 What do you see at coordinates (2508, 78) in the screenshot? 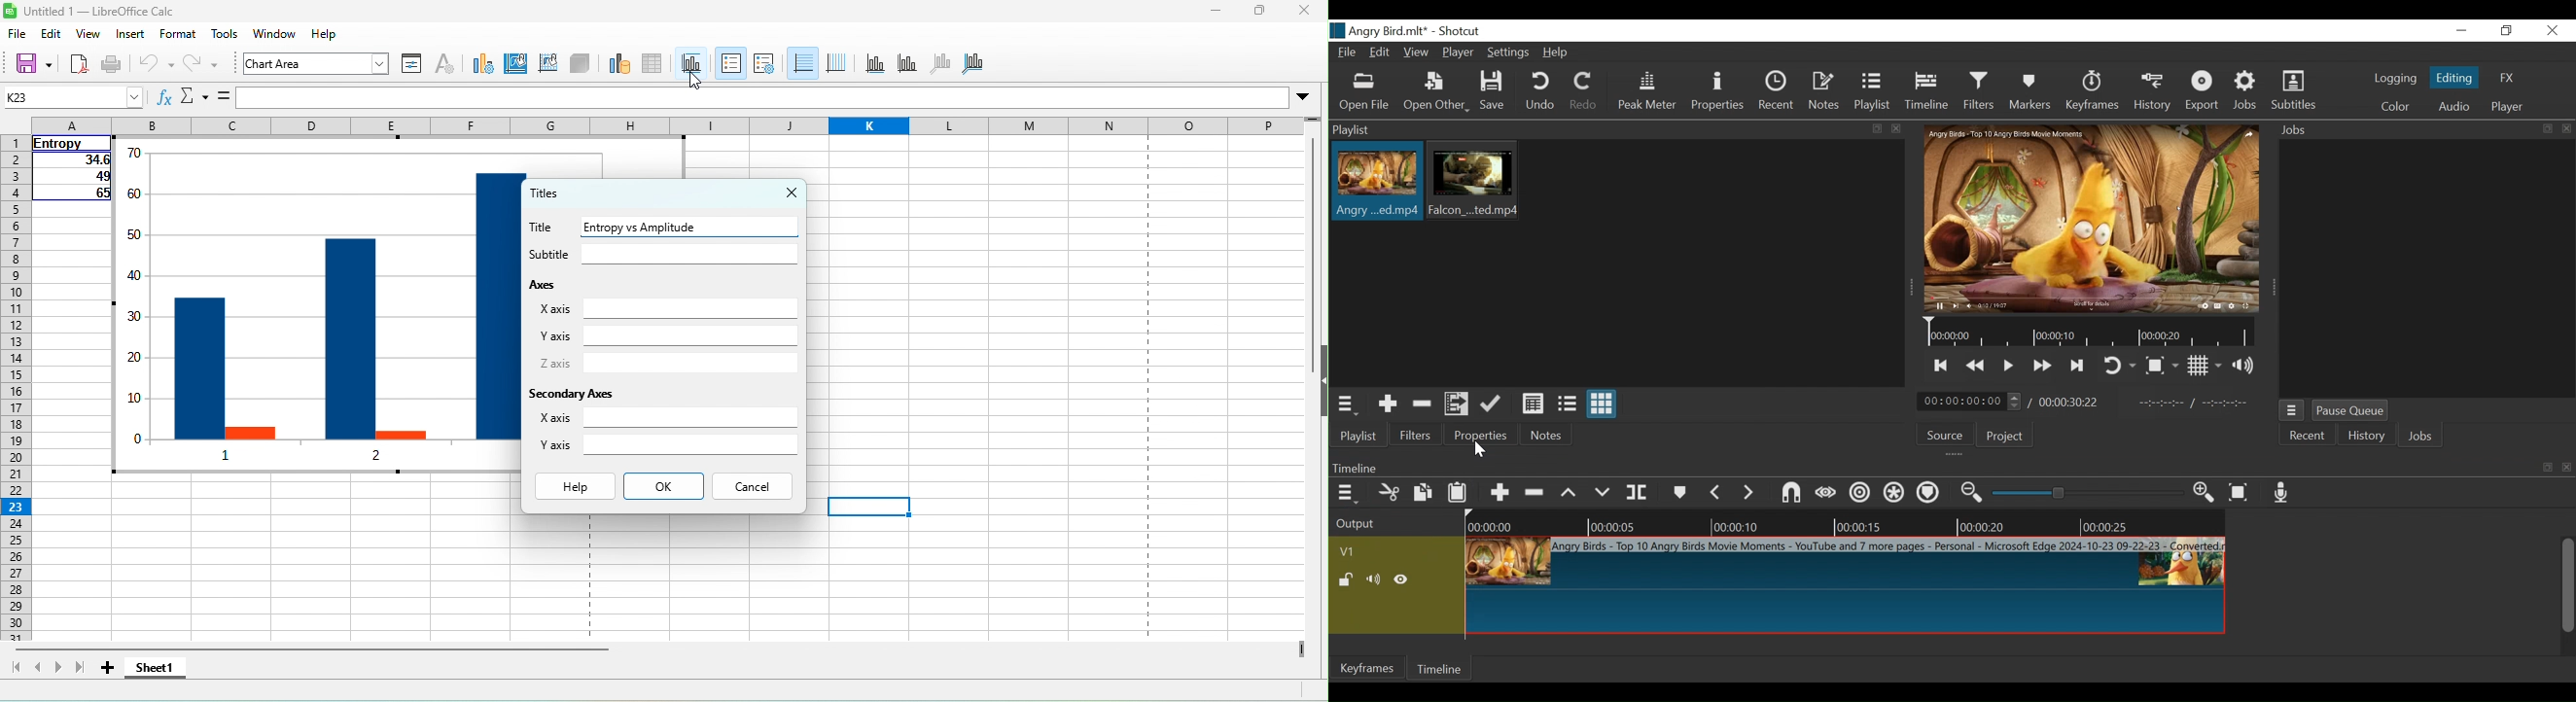
I see `FX` at bounding box center [2508, 78].